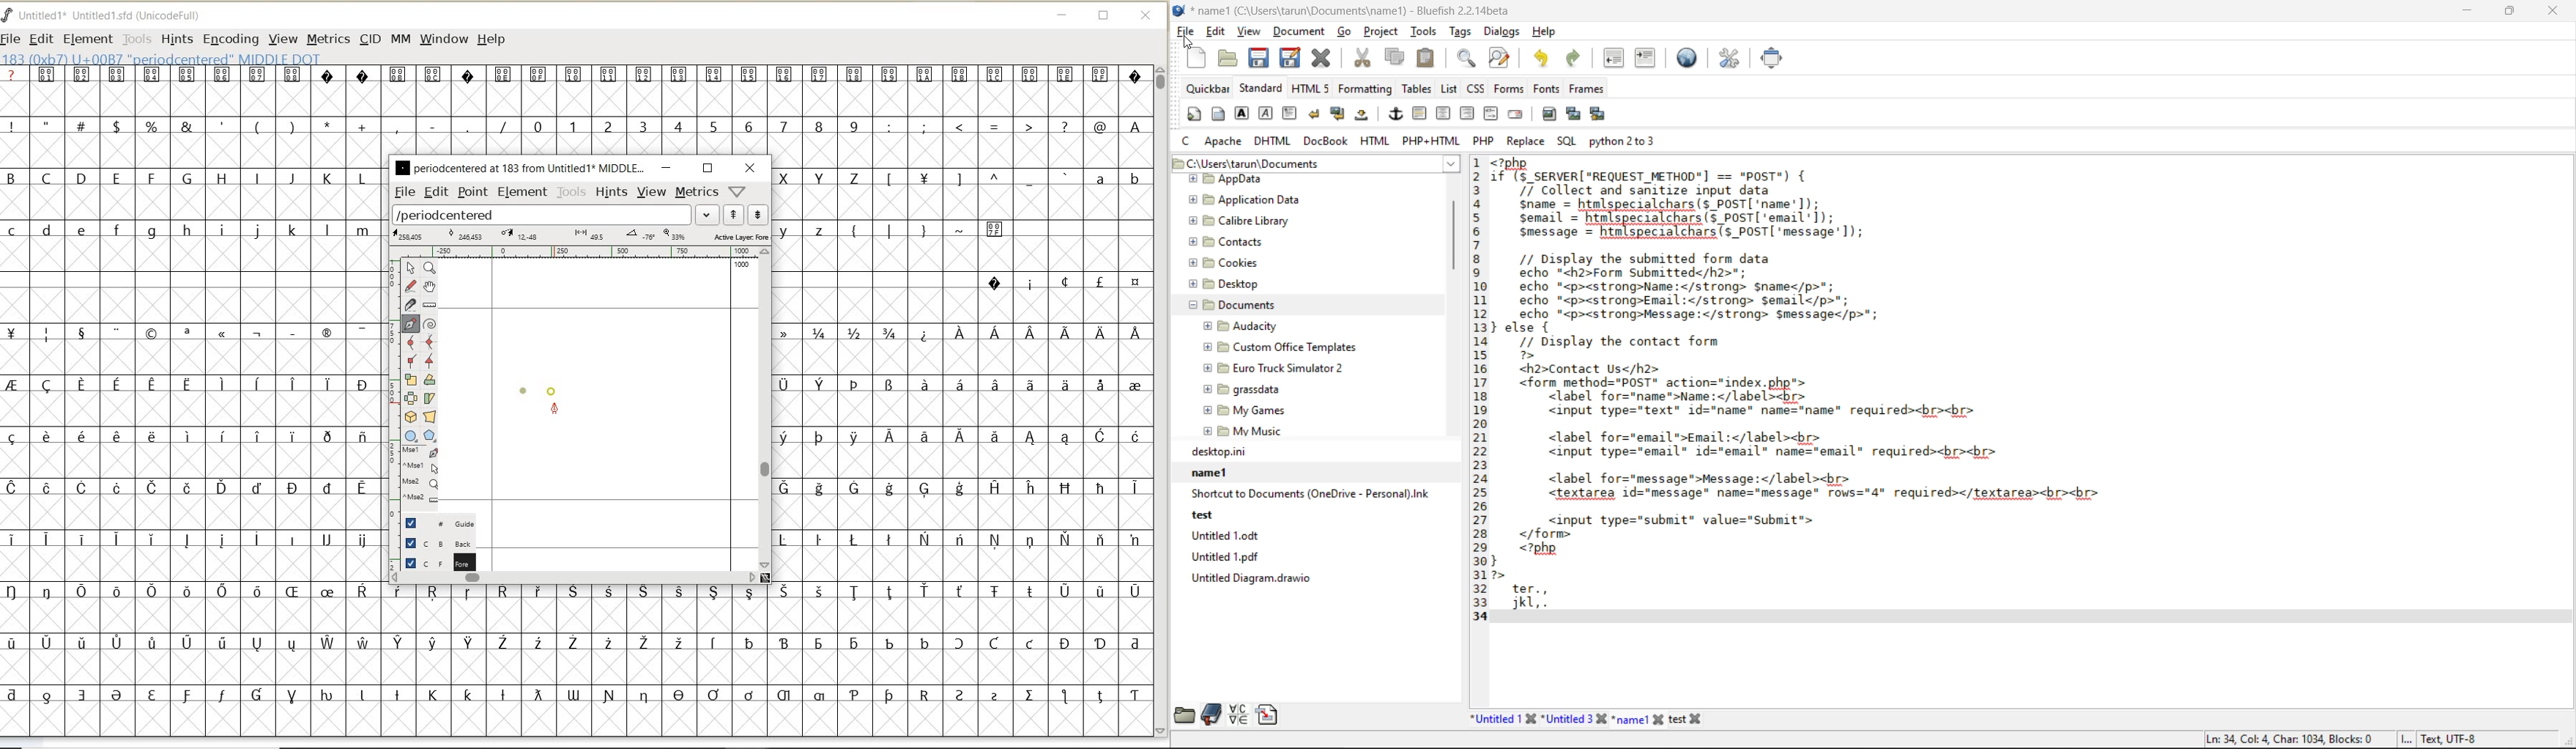 The height and width of the screenshot is (756, 2576). I want to click on find and replace, so click(1504, 58).